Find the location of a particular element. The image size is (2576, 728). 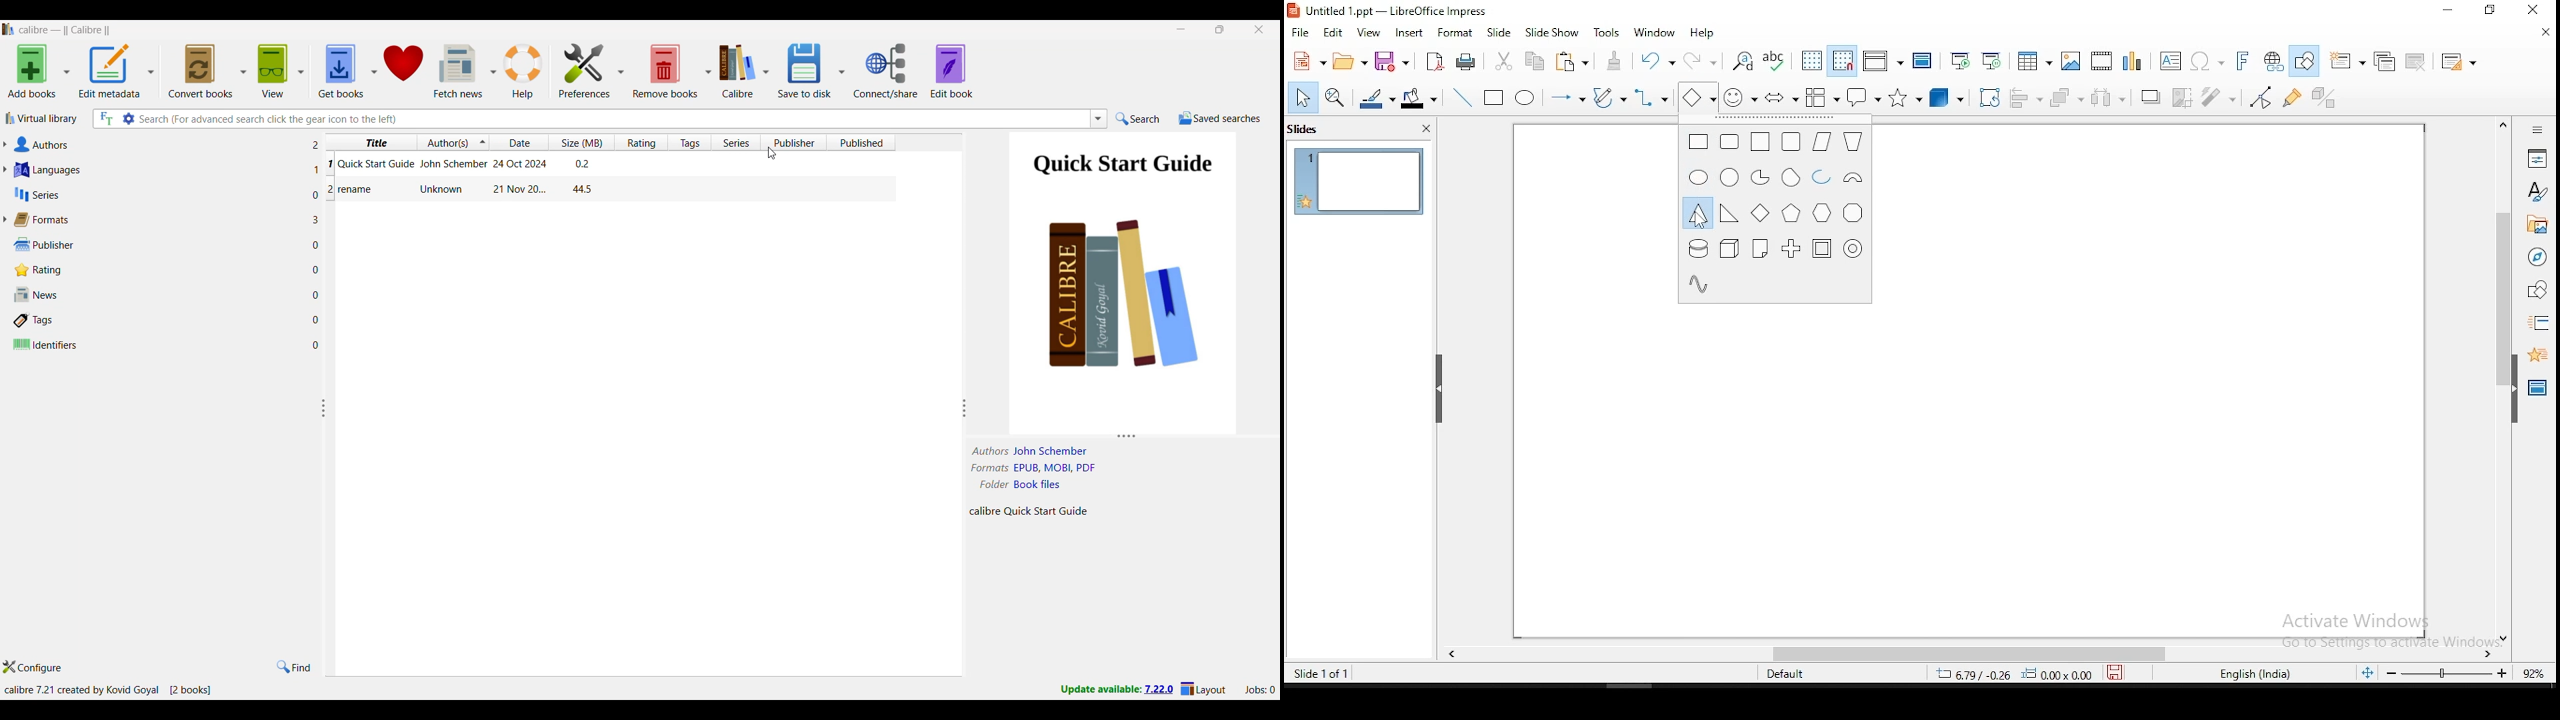

Convert books options is located at coordinates (207, 71).